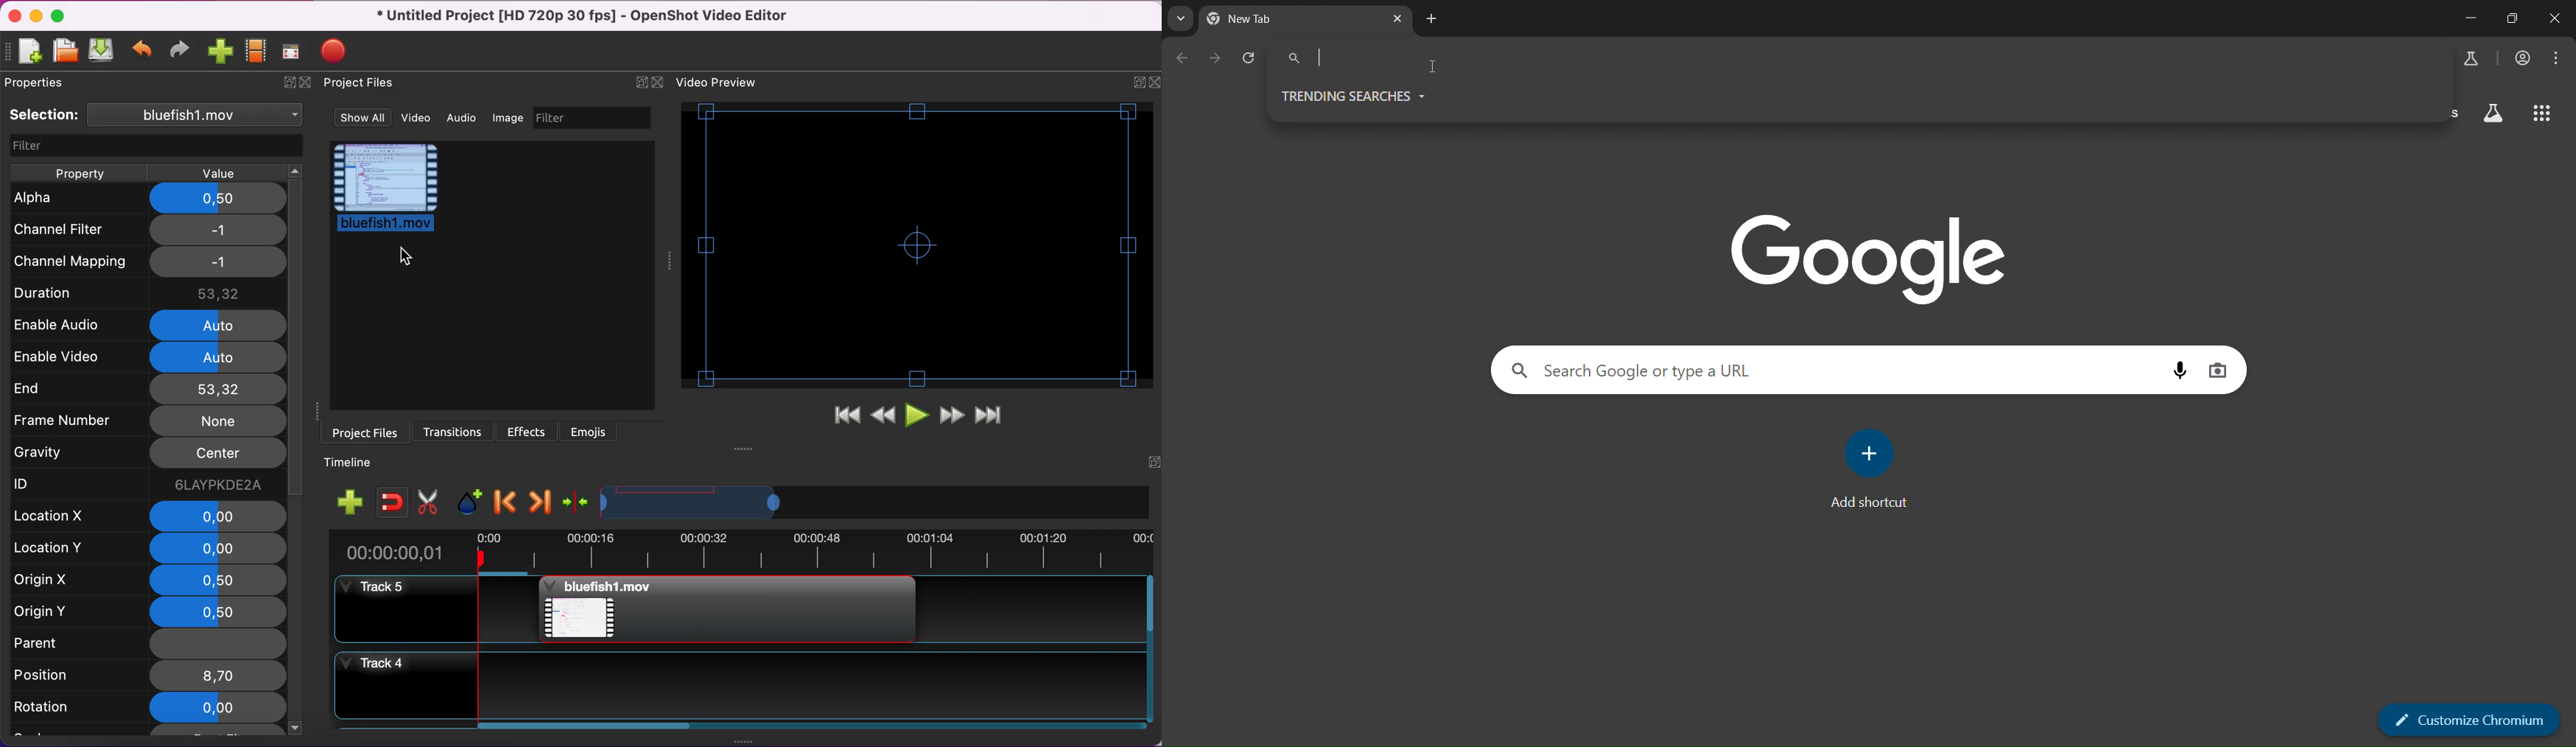 The image size is (2576, 756). Describe the element at coordinates (395, 501) in the screenshot. I see `enable snapping` at that location.